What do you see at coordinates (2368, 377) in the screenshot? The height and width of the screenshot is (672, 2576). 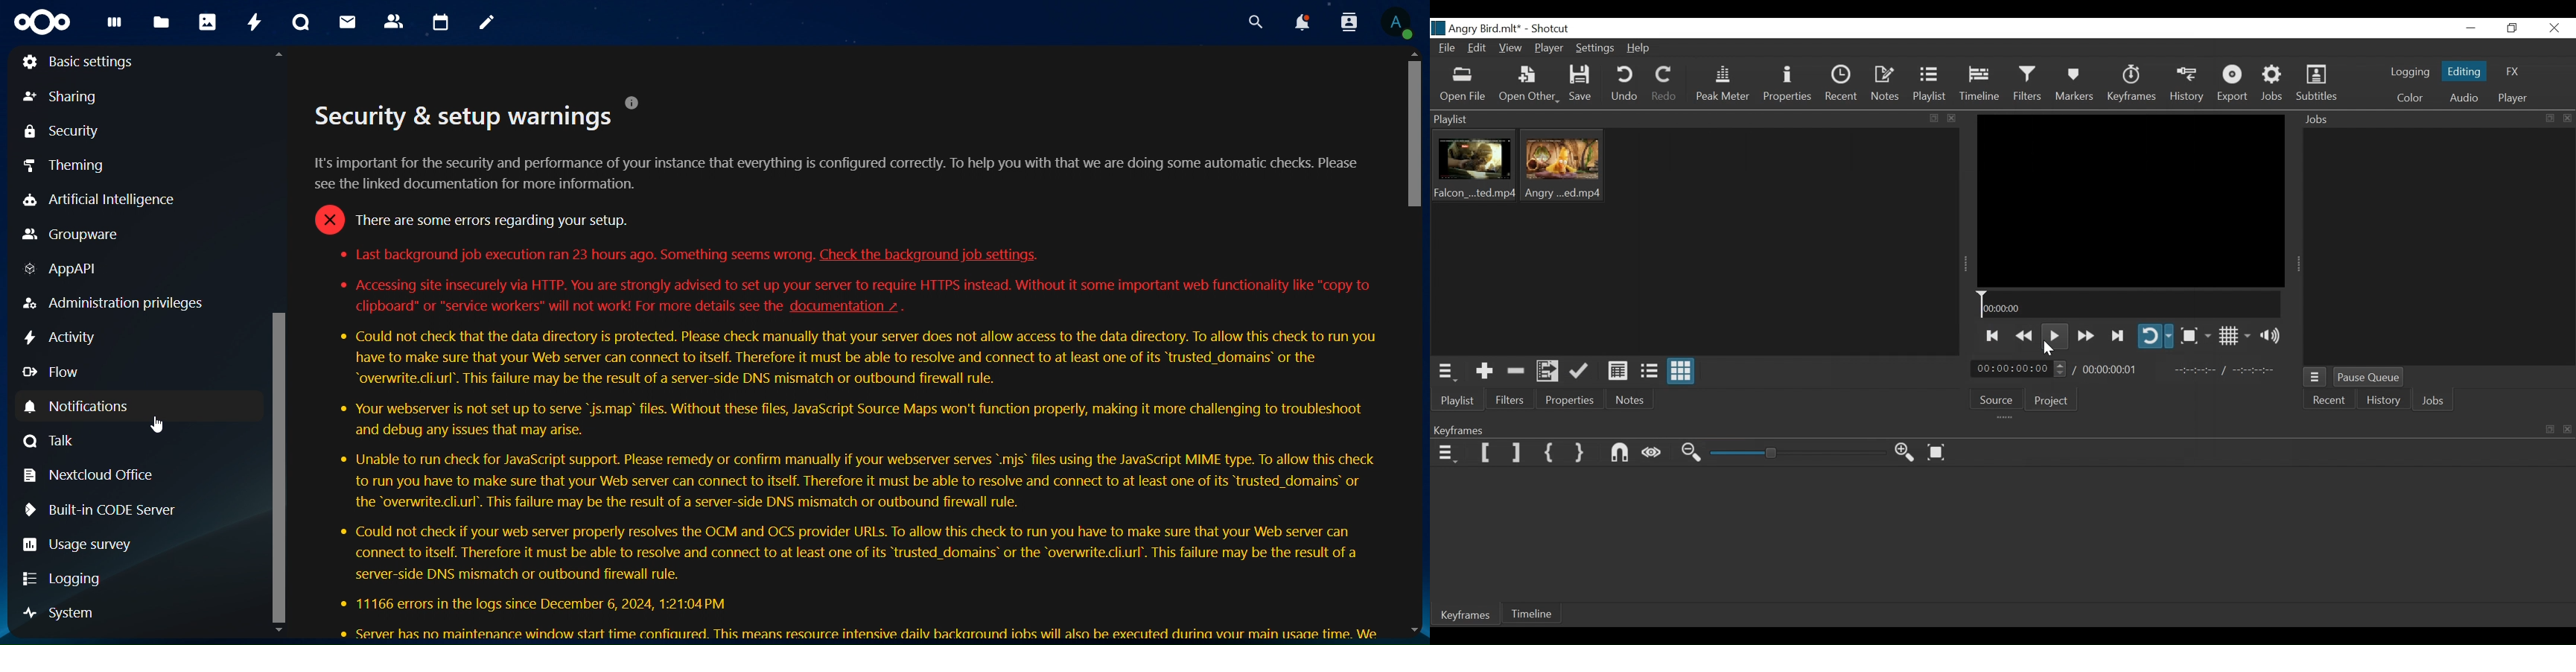 I see `Pause Queue` at bounding box center [2368, 377].